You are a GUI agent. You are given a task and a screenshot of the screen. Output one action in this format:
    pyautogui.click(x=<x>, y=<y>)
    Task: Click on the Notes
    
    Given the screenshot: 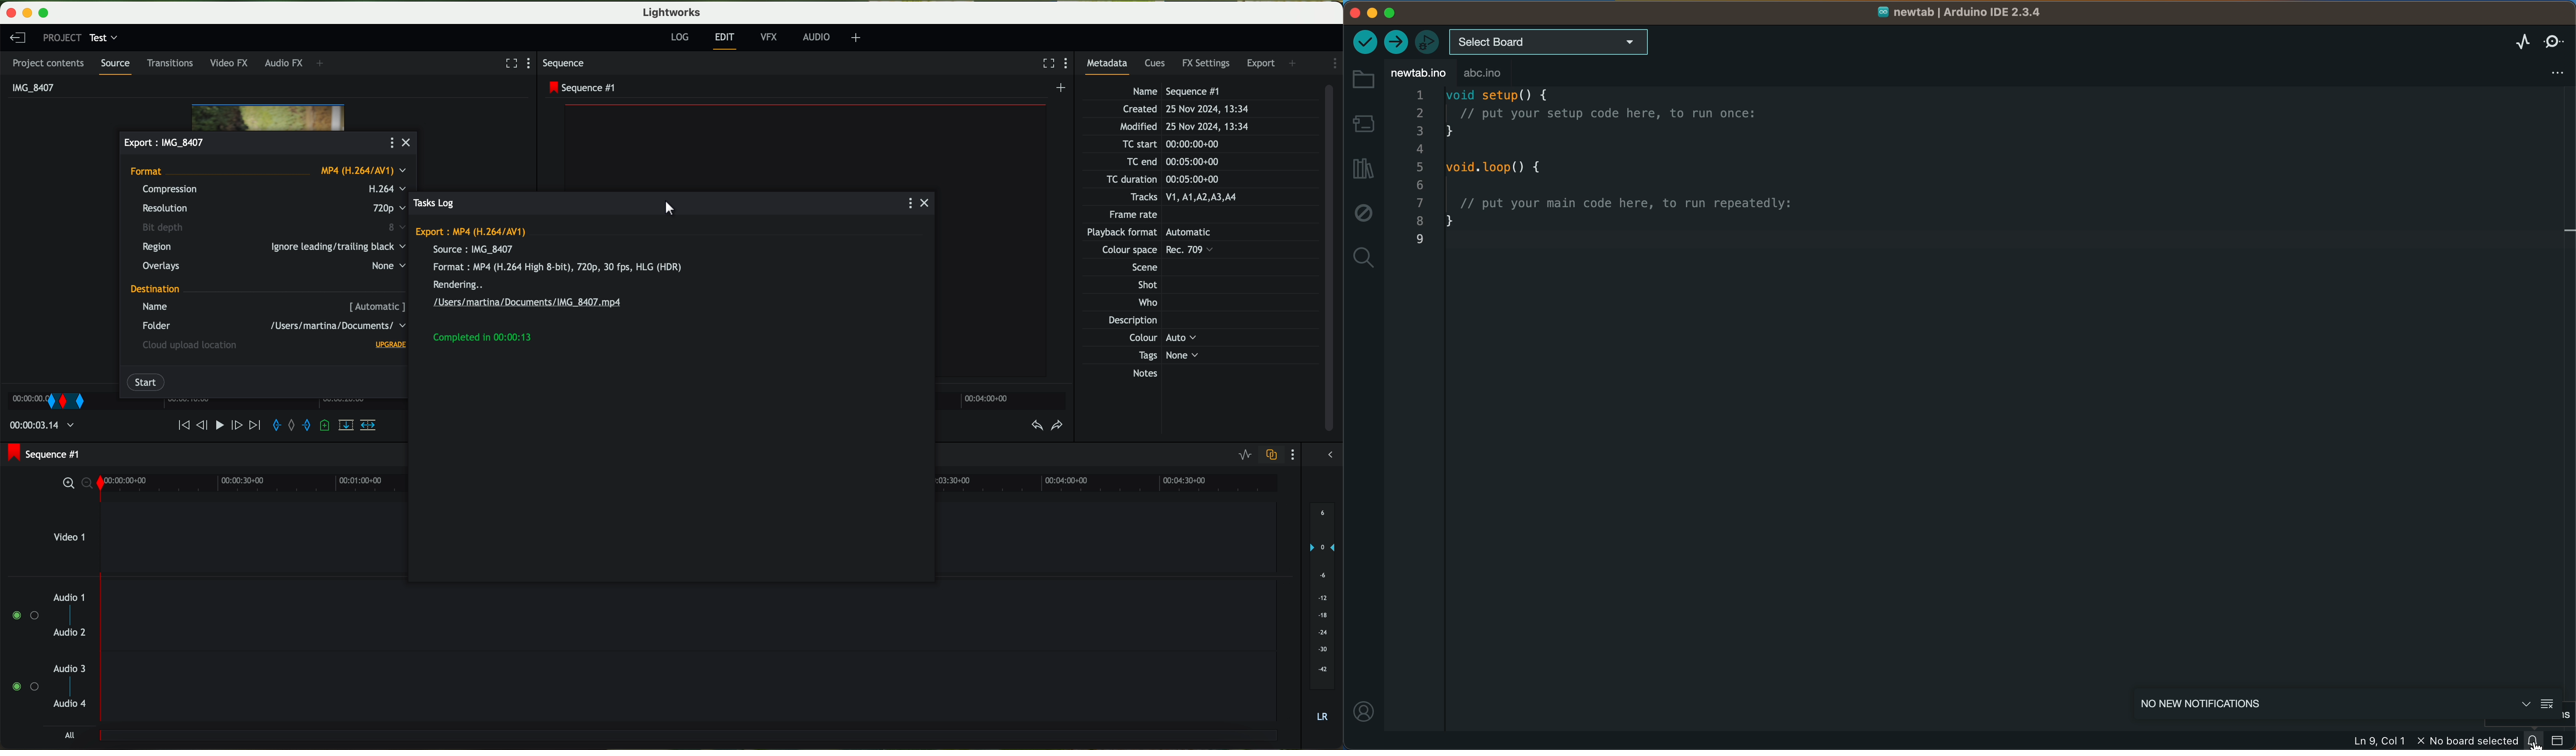 What is the action you would take?
    pyautogui.click(x=1158, y=374)
    